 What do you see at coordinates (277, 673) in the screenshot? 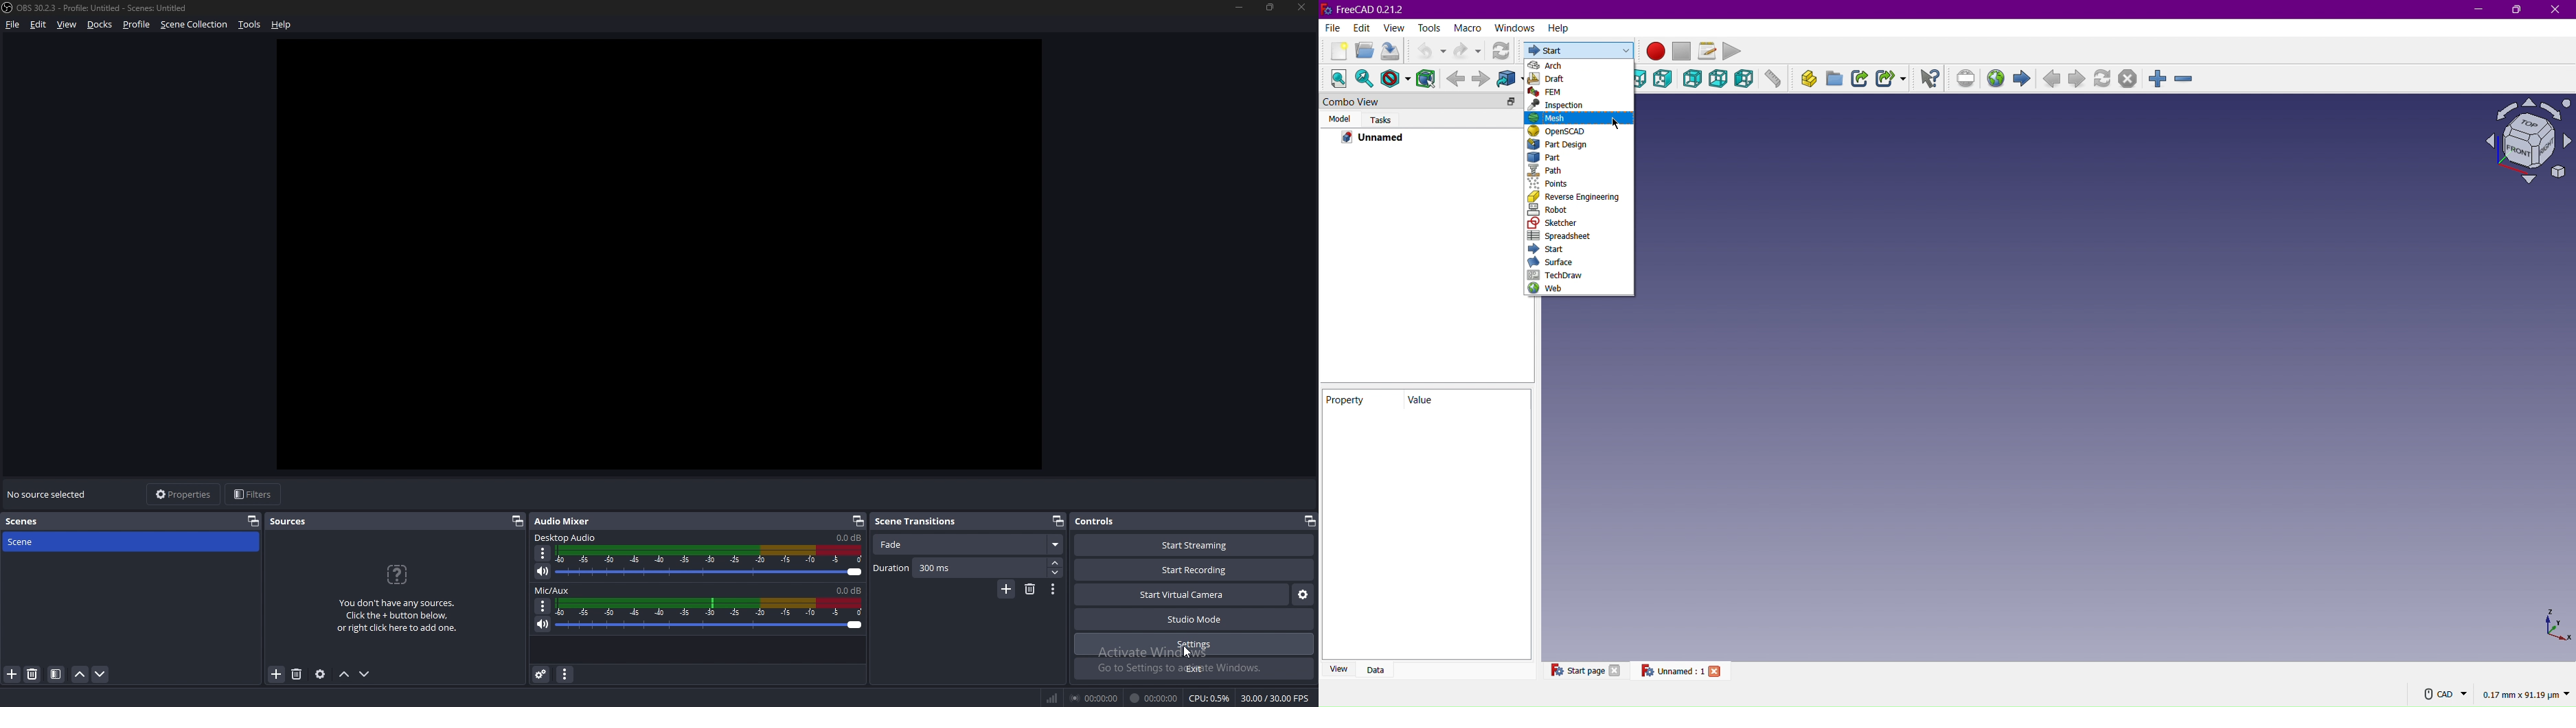
I see `add source` at bounding box center [277, 673].